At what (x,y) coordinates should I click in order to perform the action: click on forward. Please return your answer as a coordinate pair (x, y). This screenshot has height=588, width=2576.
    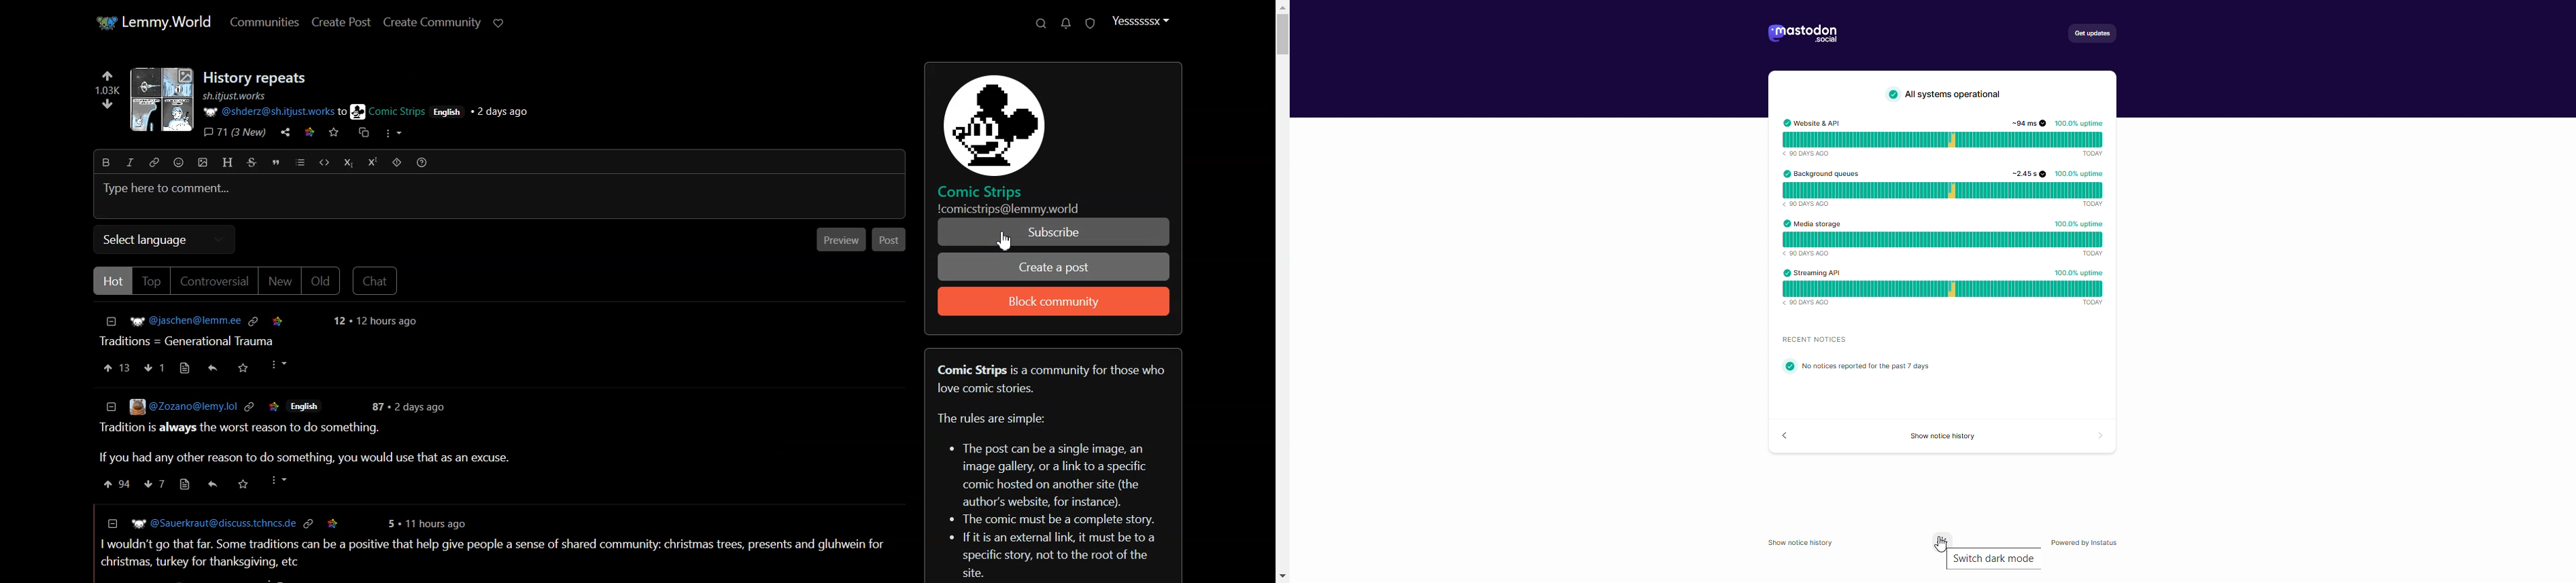
    Looking at the image, I should click on (2097, 436).